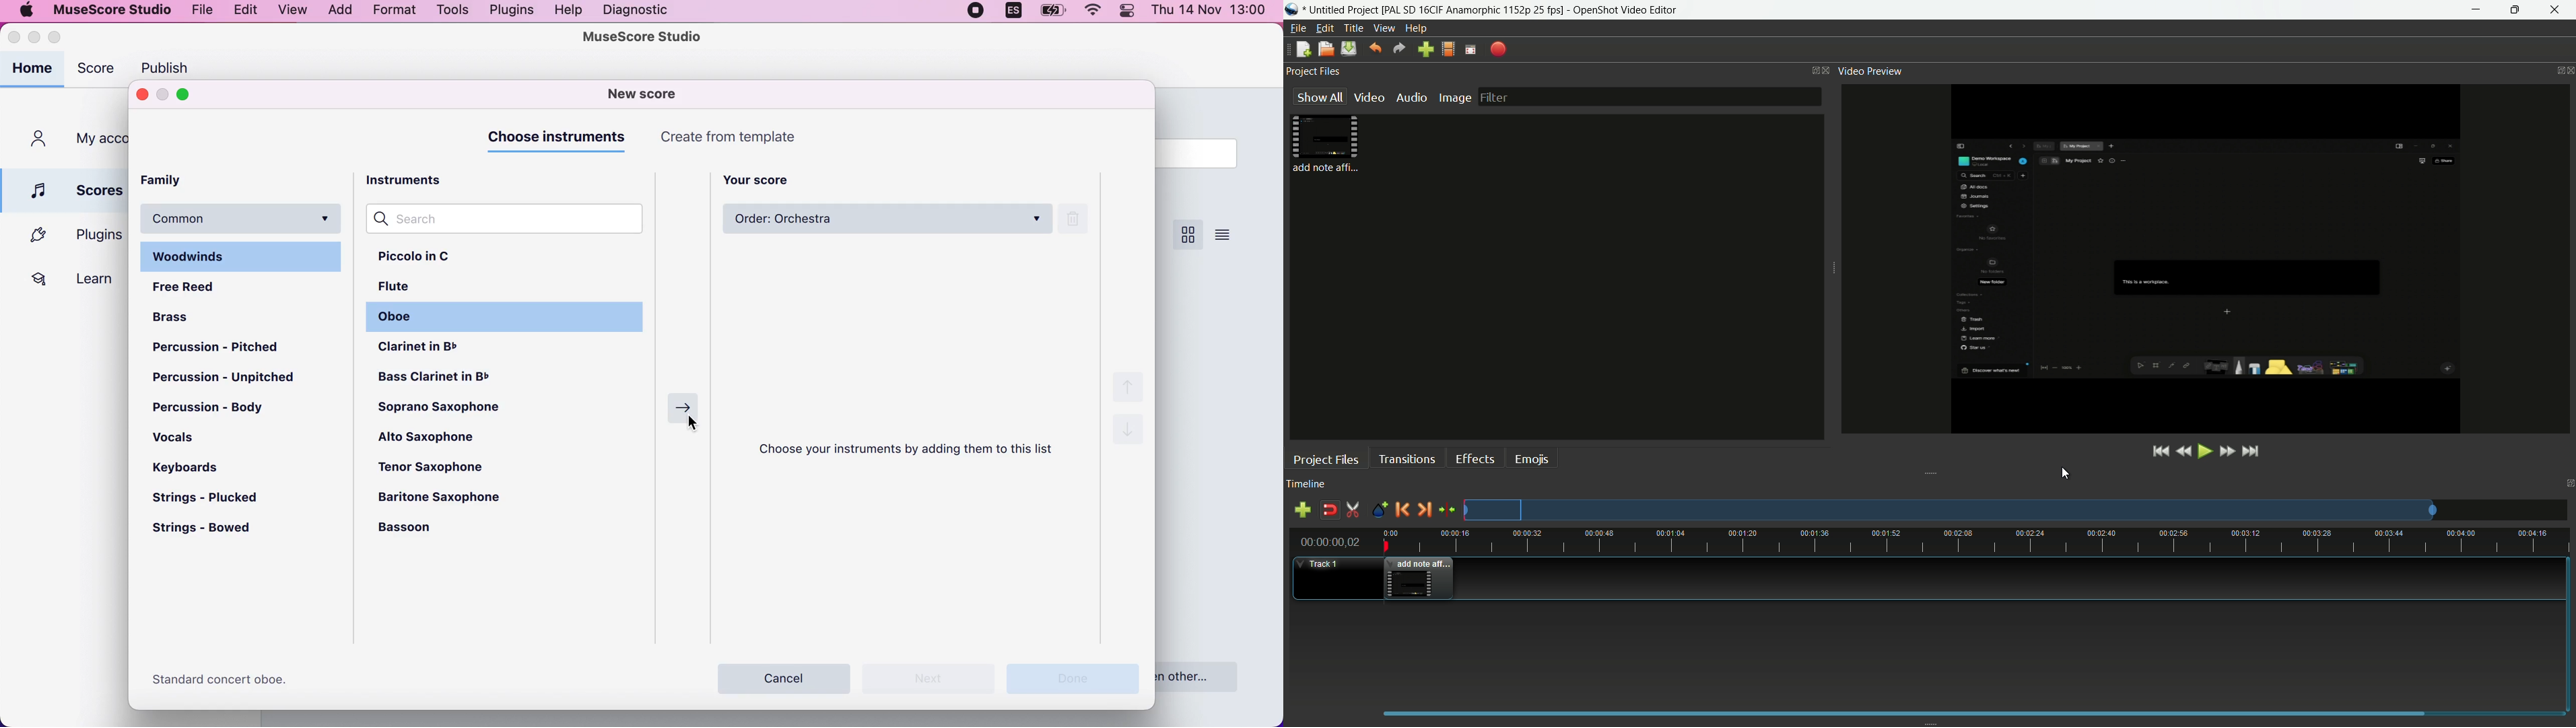 The height and width of the screenshot is (728, 2576). Describe the element at coordinates (2568, 71) in the screenshot. I see `close video preview` at that location.